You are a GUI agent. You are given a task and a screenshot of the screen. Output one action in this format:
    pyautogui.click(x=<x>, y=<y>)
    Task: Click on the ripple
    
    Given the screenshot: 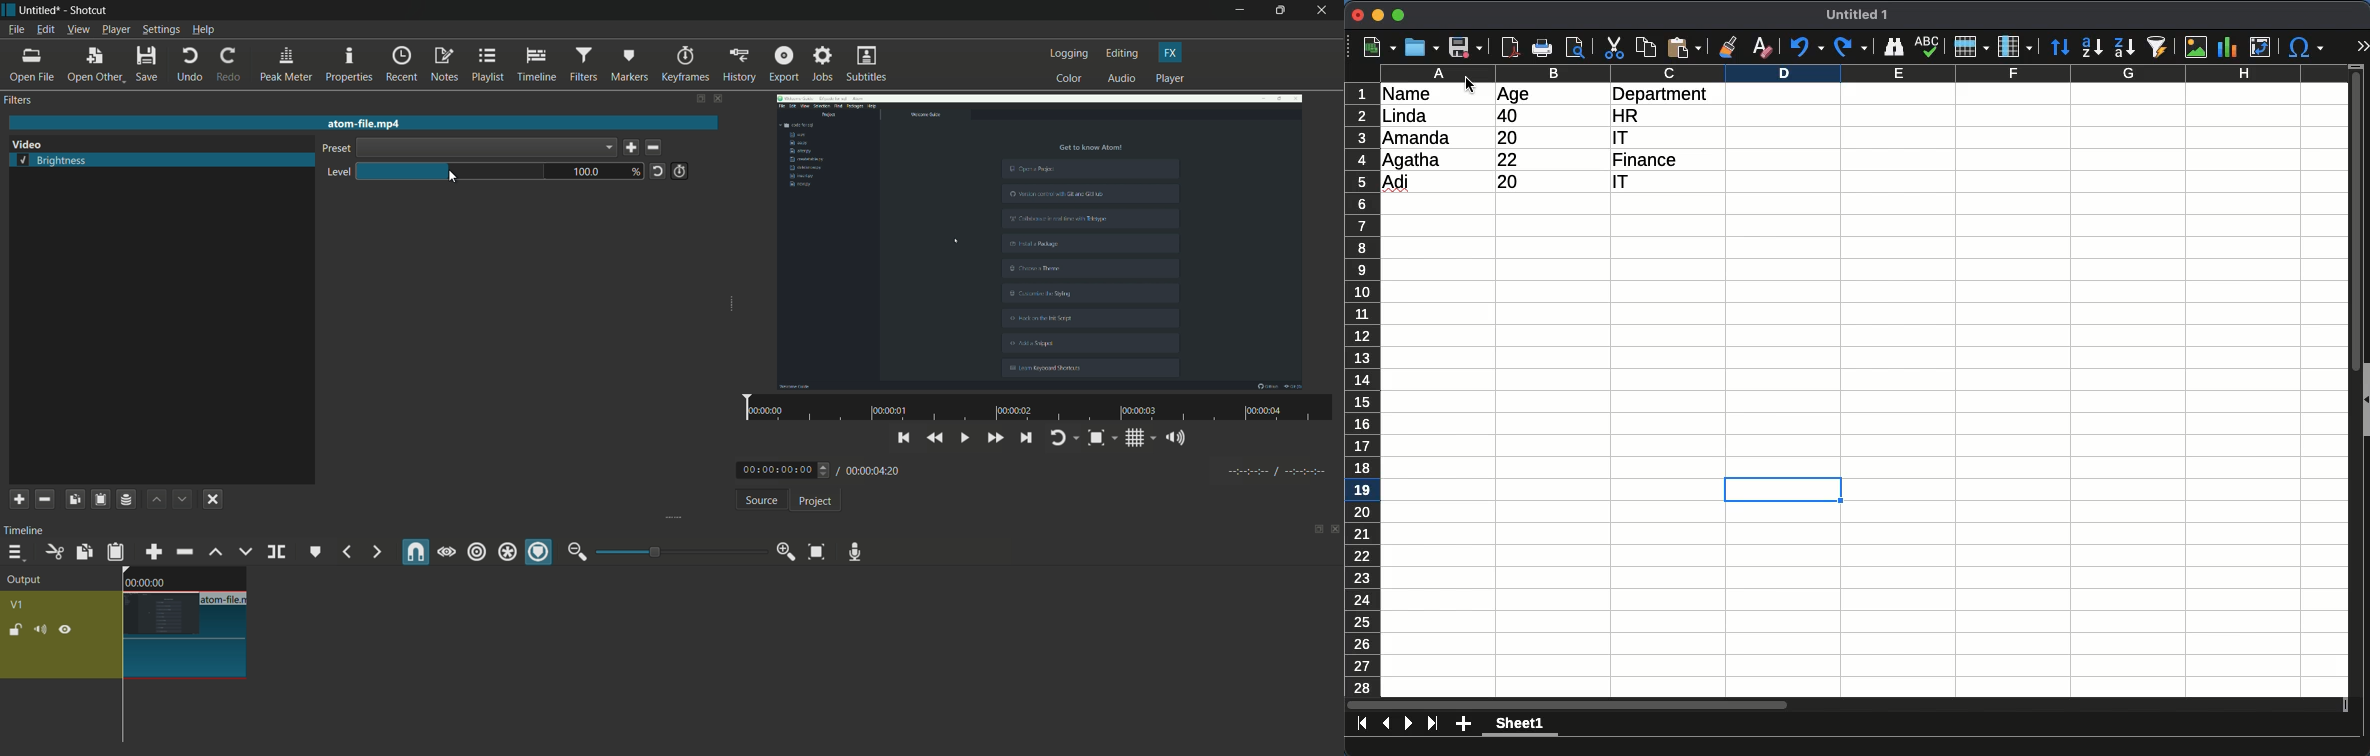 What is the action you would take?
    pyautogui.click(x=476, y=552)
    